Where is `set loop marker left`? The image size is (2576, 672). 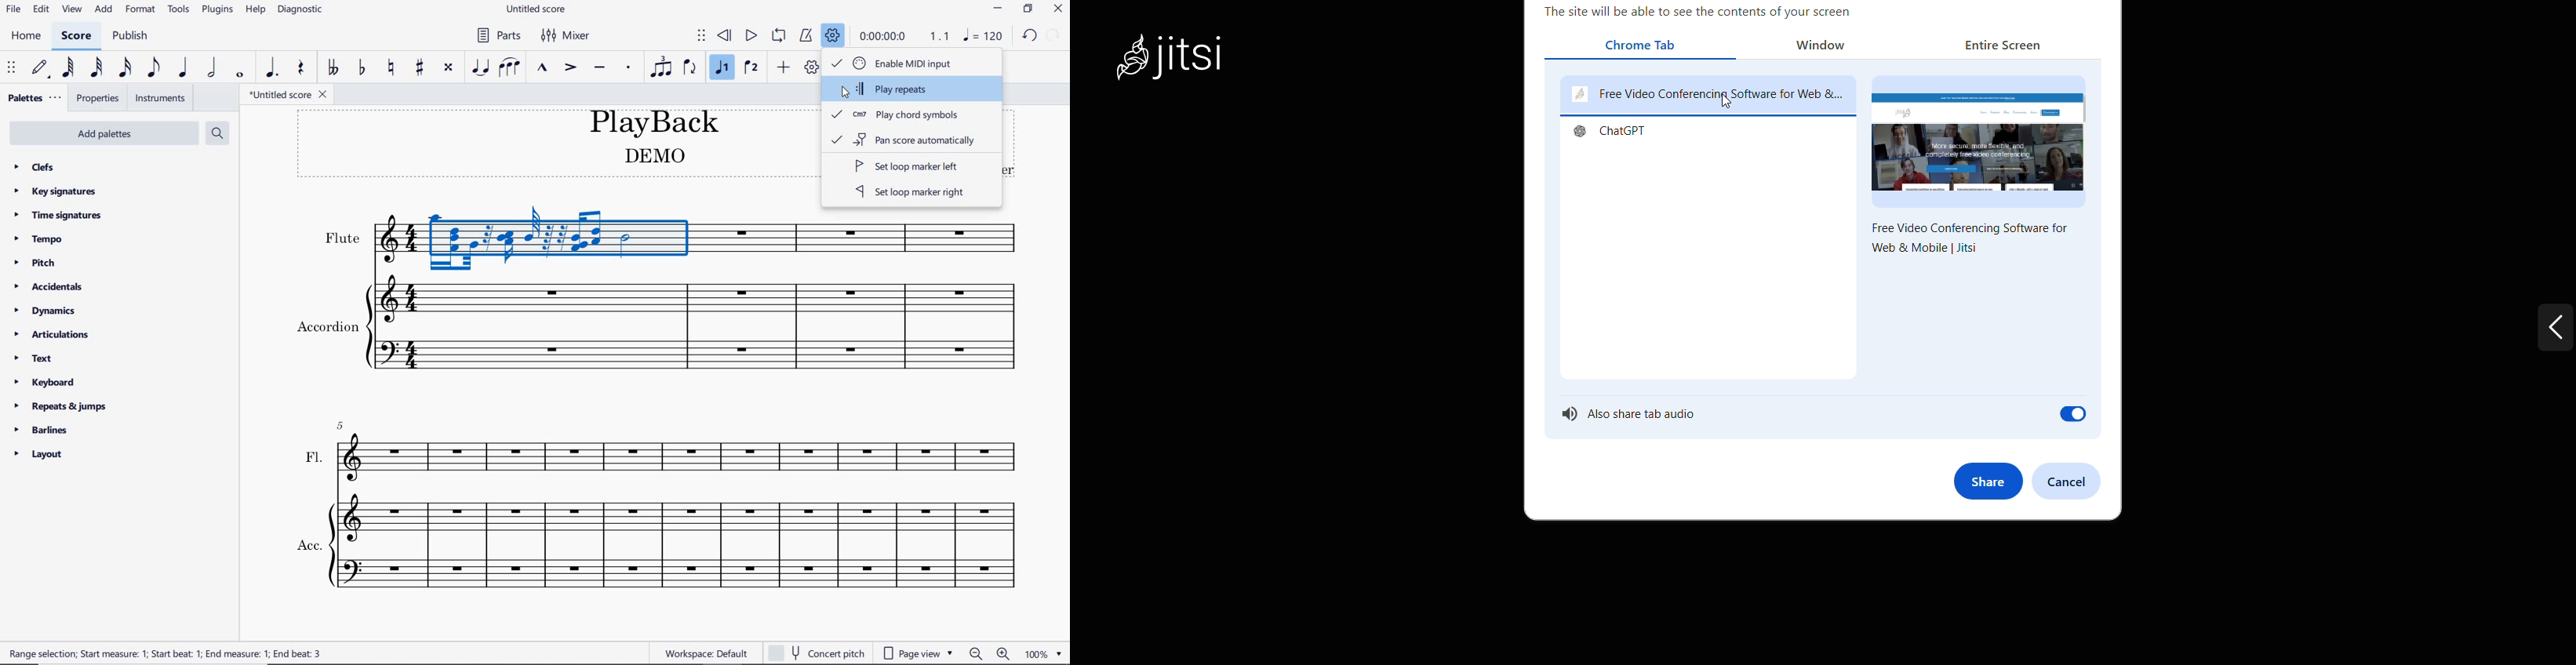 set loop marker left is located at coordinates (912, 166).